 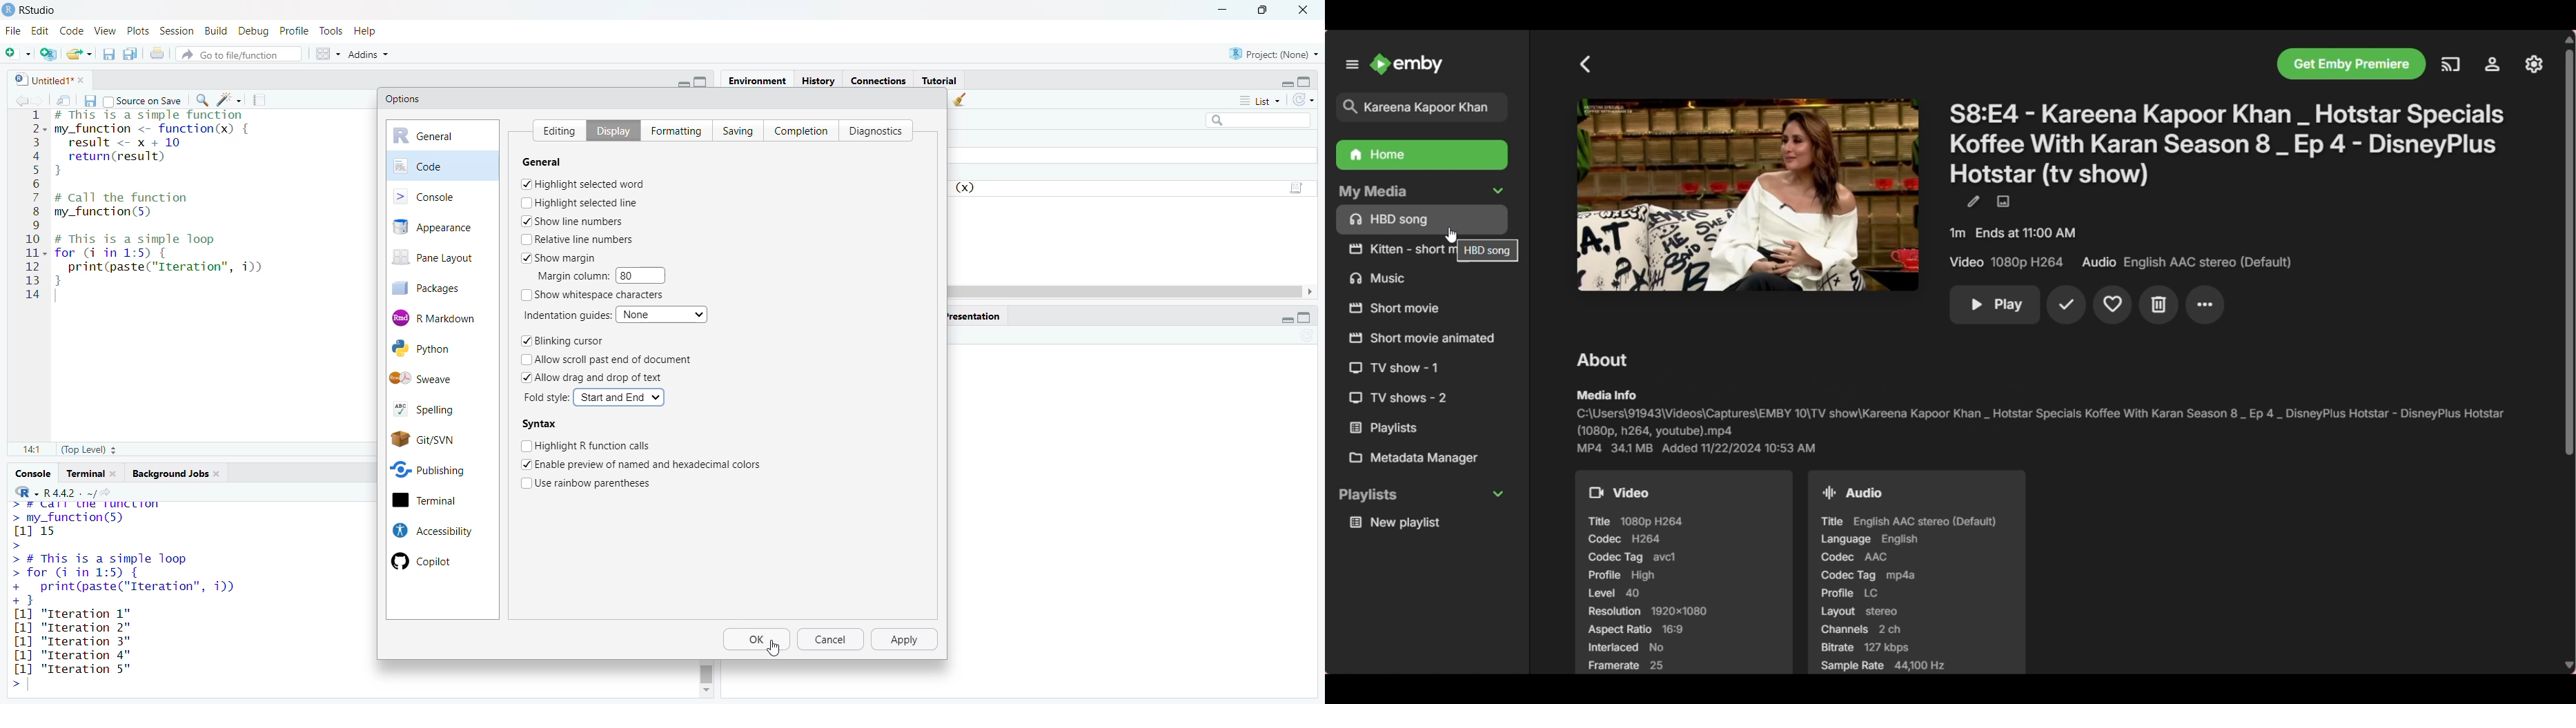 What do you see at coordinates (105, 30) in the screenshot?
I see `view` at bounding box center [105, 30].